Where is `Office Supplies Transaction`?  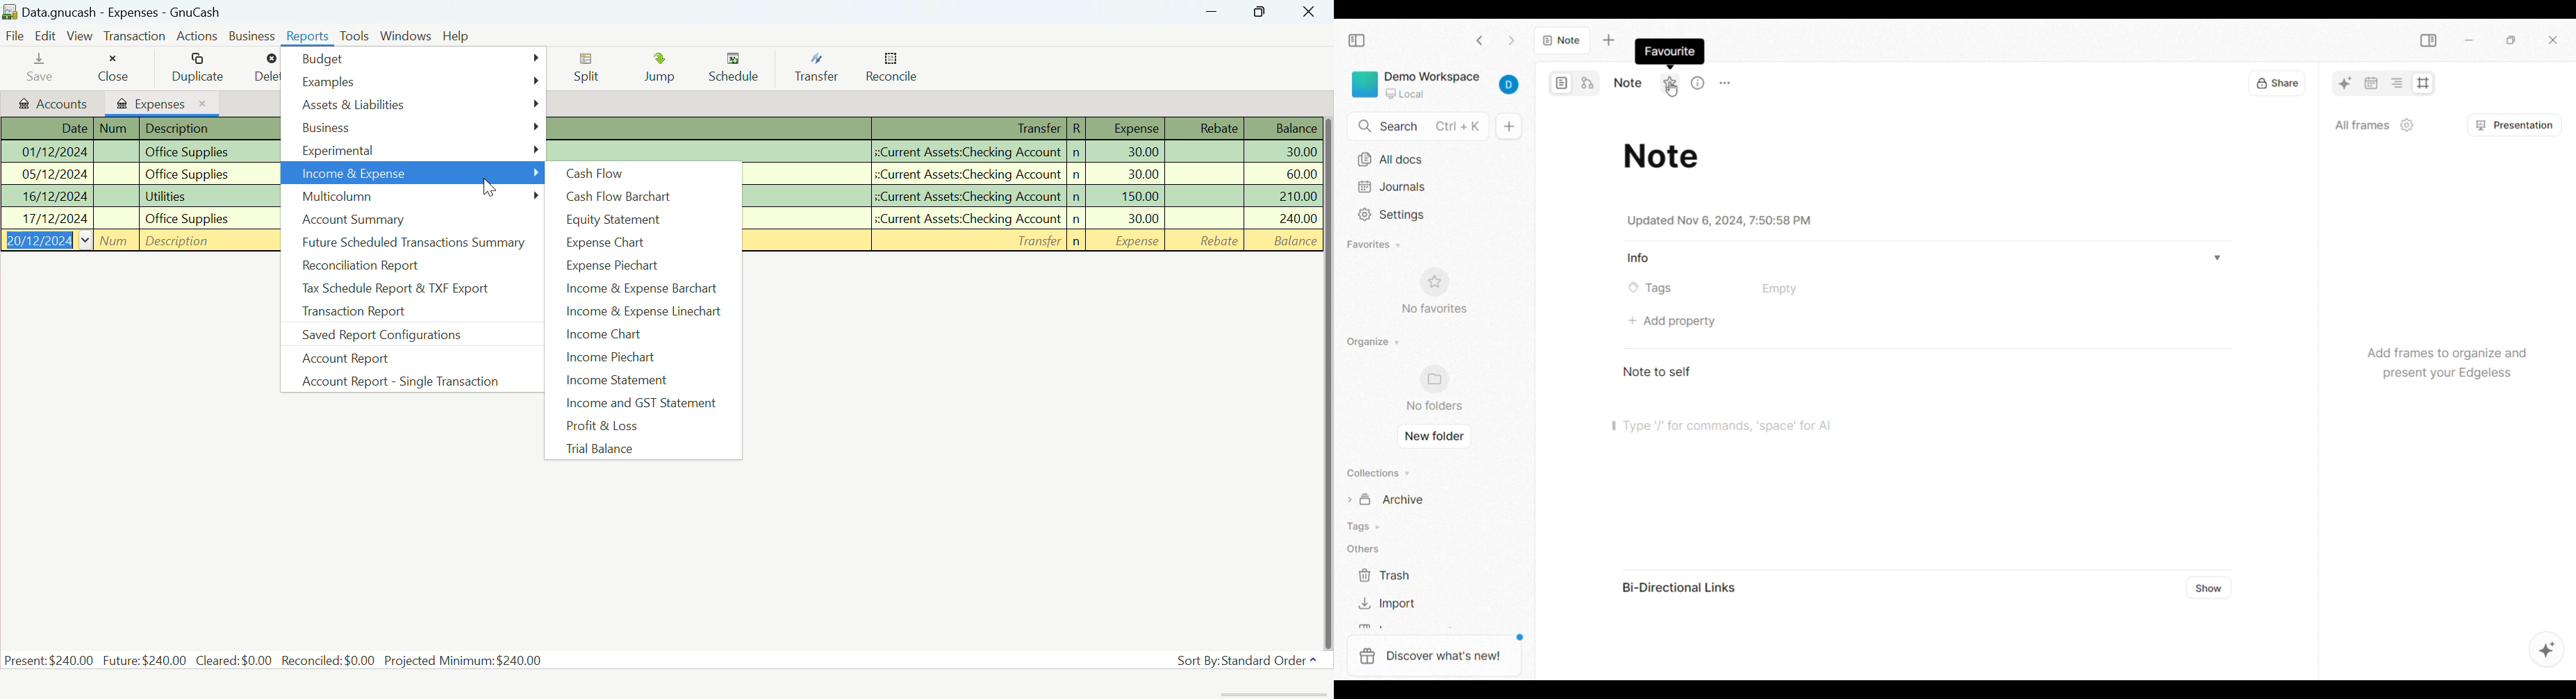 Office Supplies Transaction is located at coordinates (134, 196).